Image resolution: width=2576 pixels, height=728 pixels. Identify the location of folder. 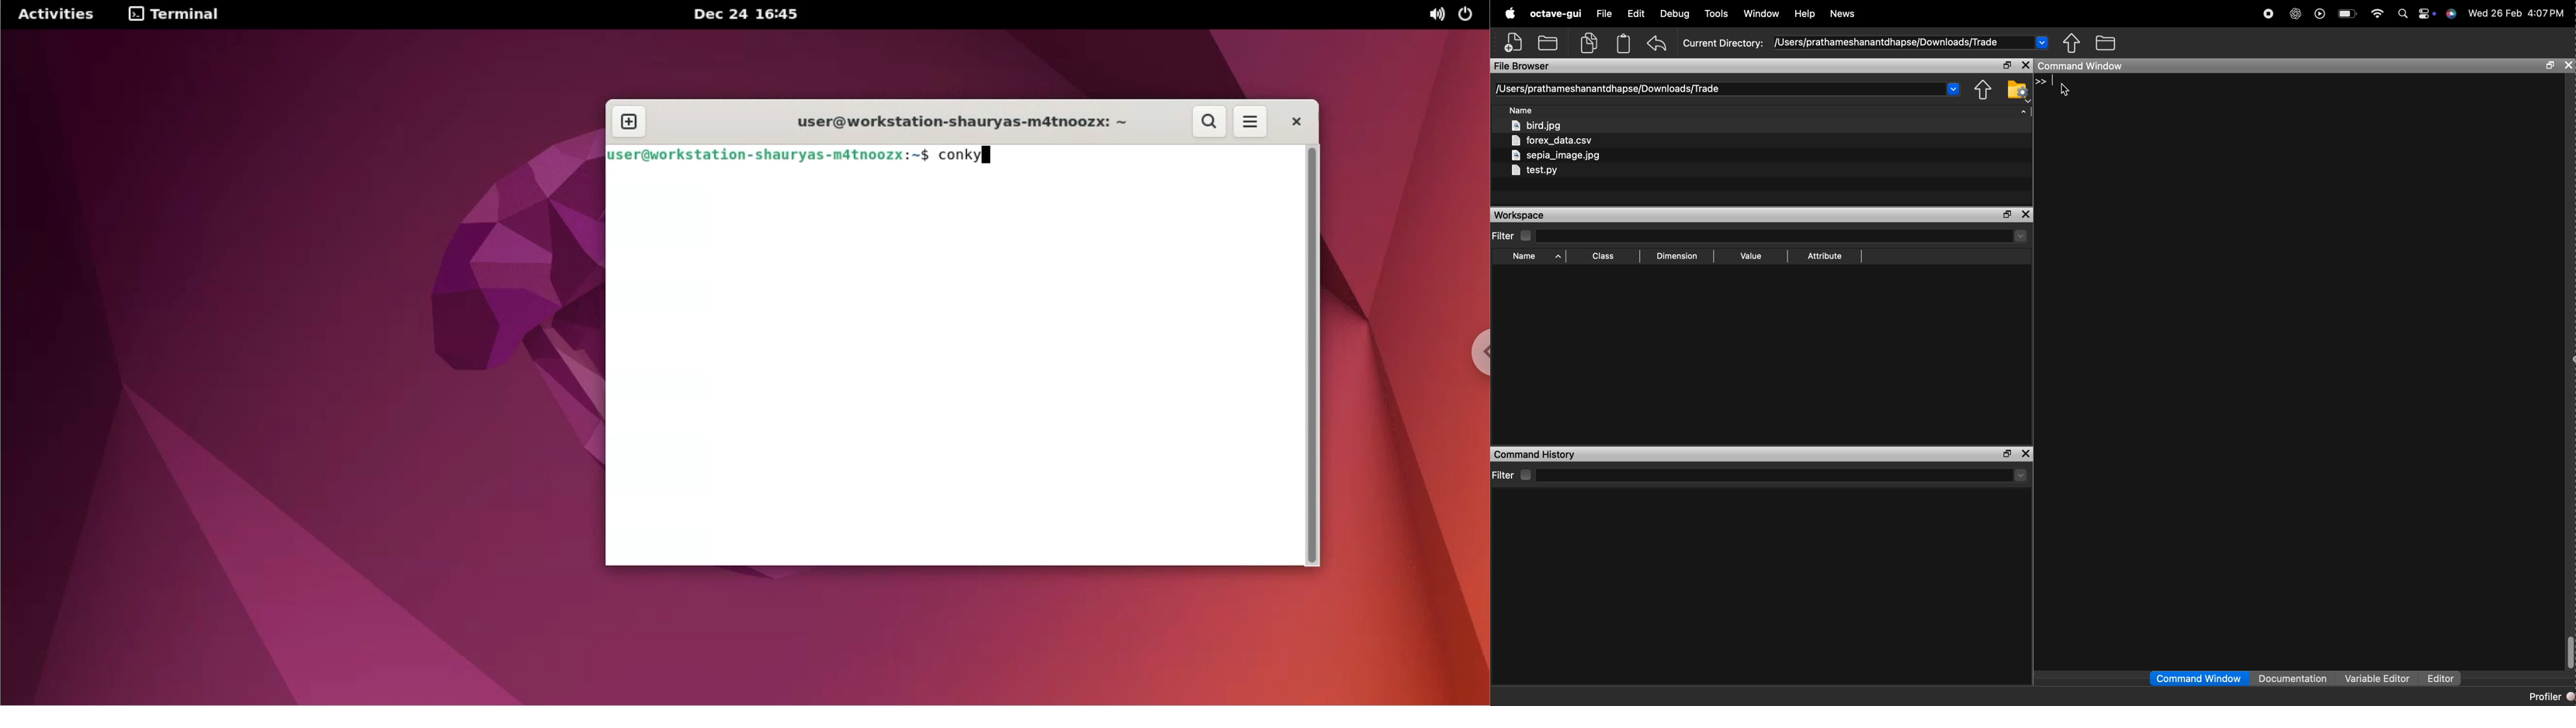
(2105, 43).